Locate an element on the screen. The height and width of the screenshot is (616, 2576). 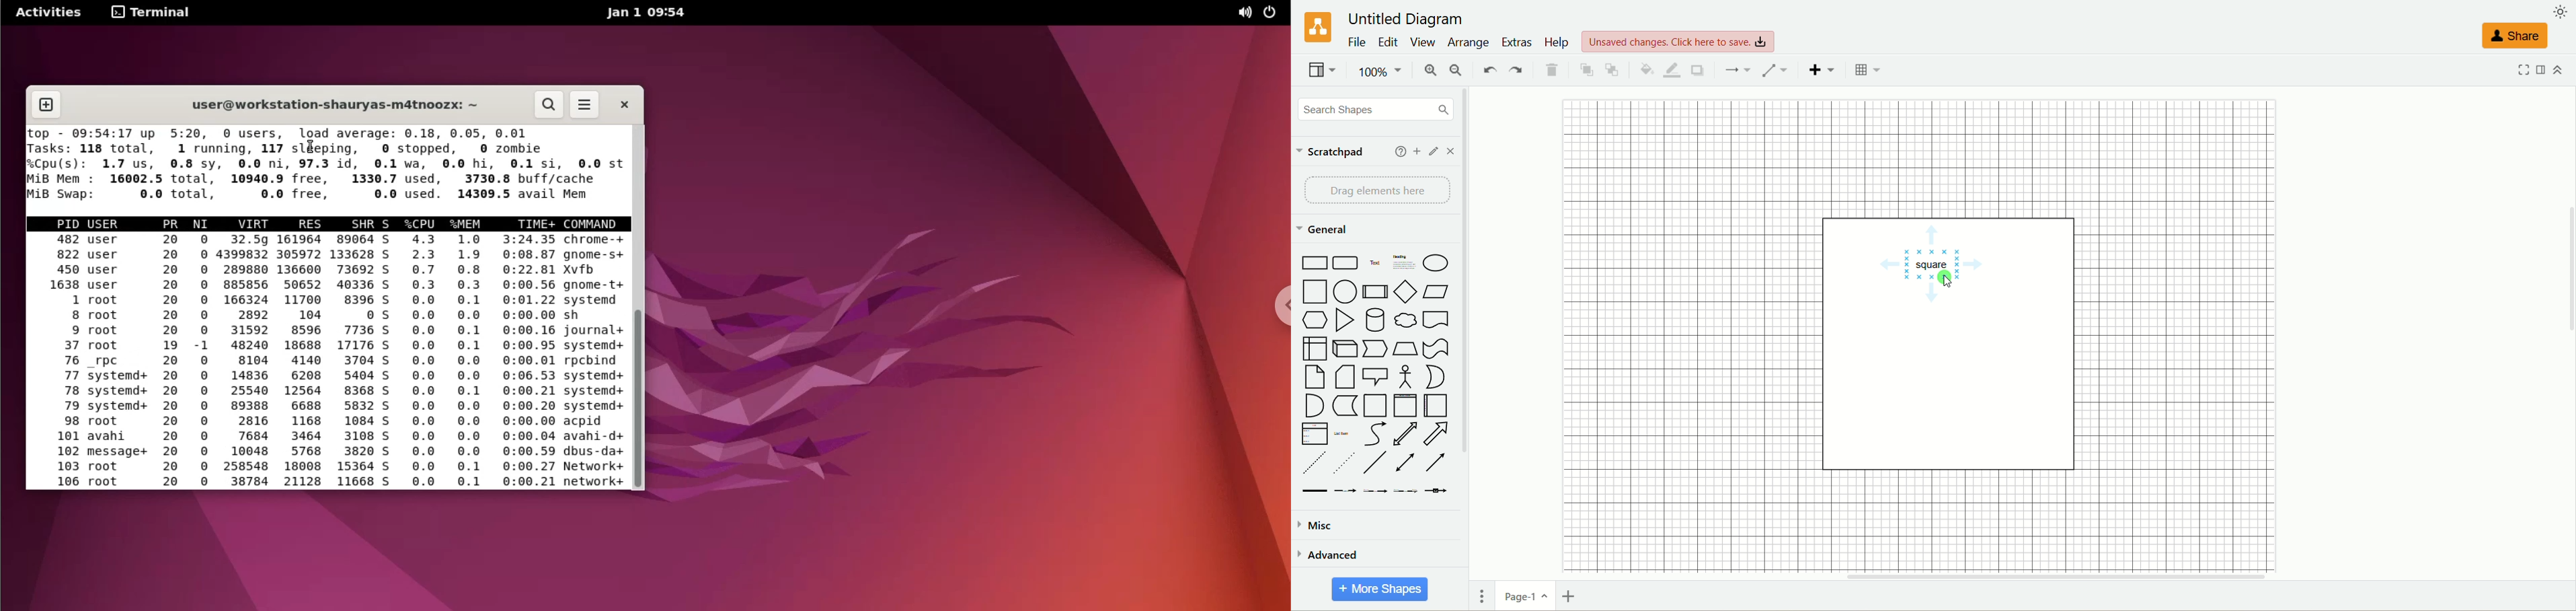
zoom out is located at coordinates (1457, 71).